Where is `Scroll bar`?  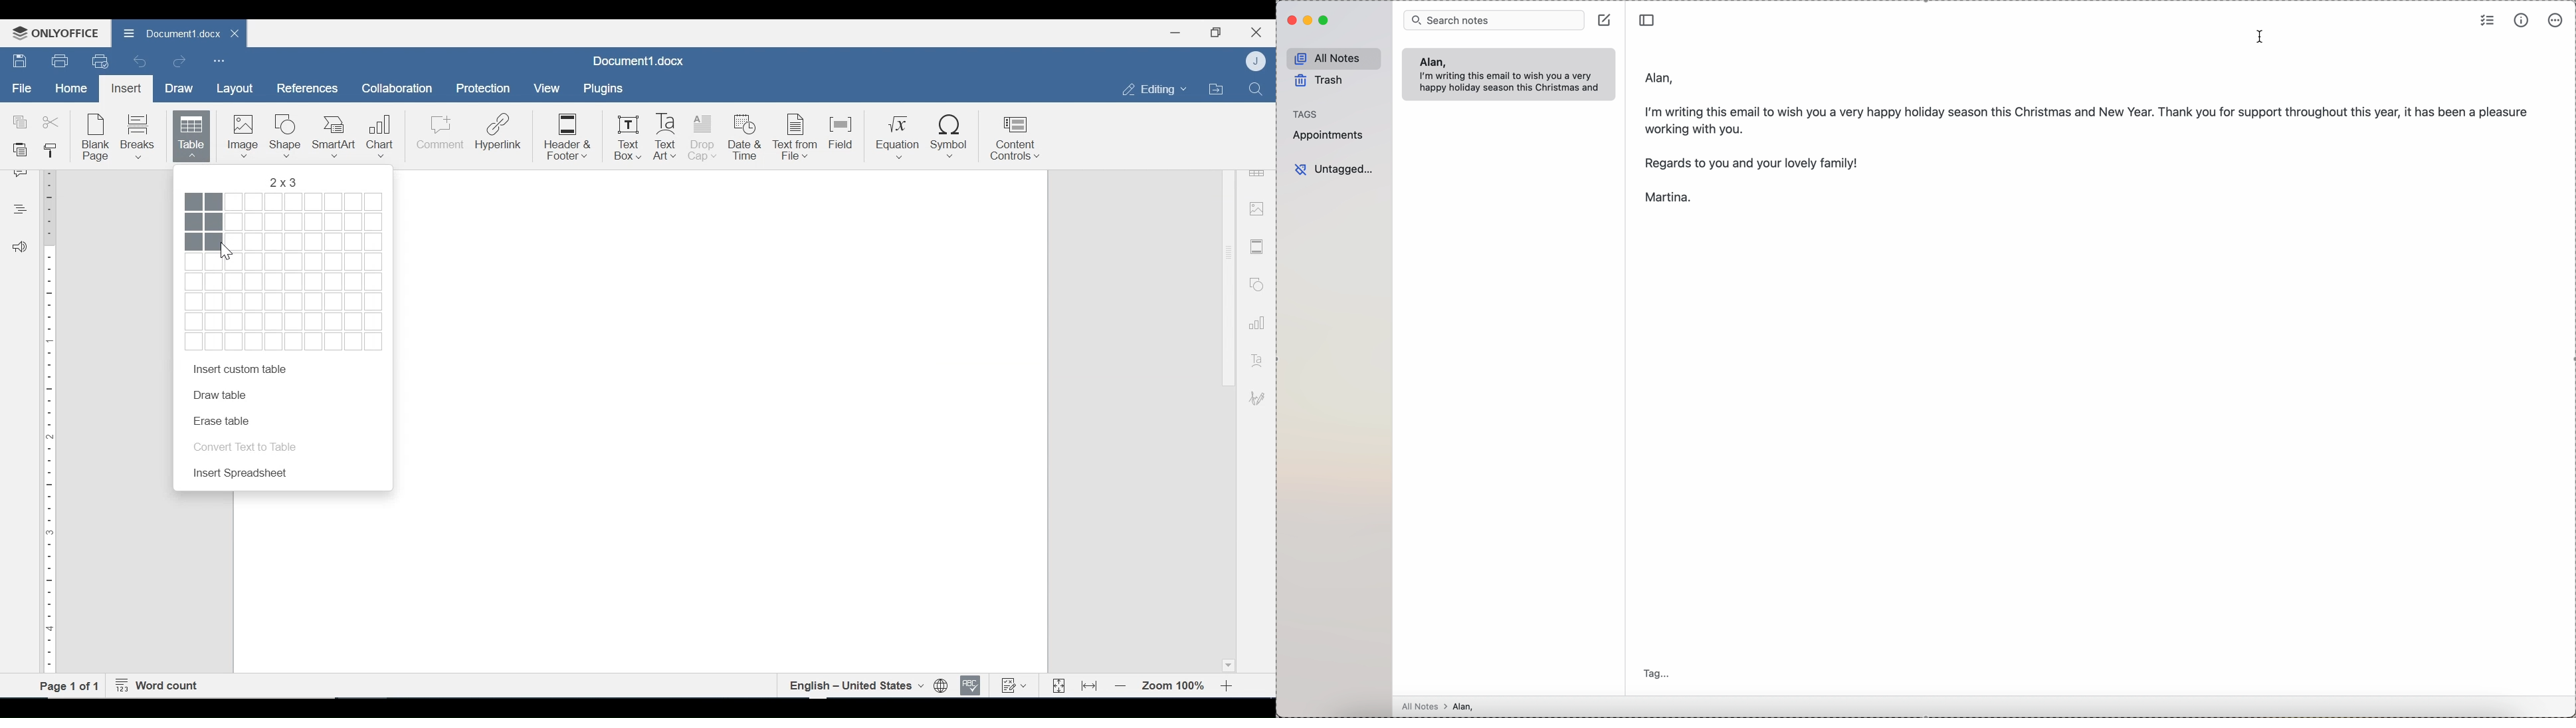 Scroll bar is located at coordinates (1227, 252).